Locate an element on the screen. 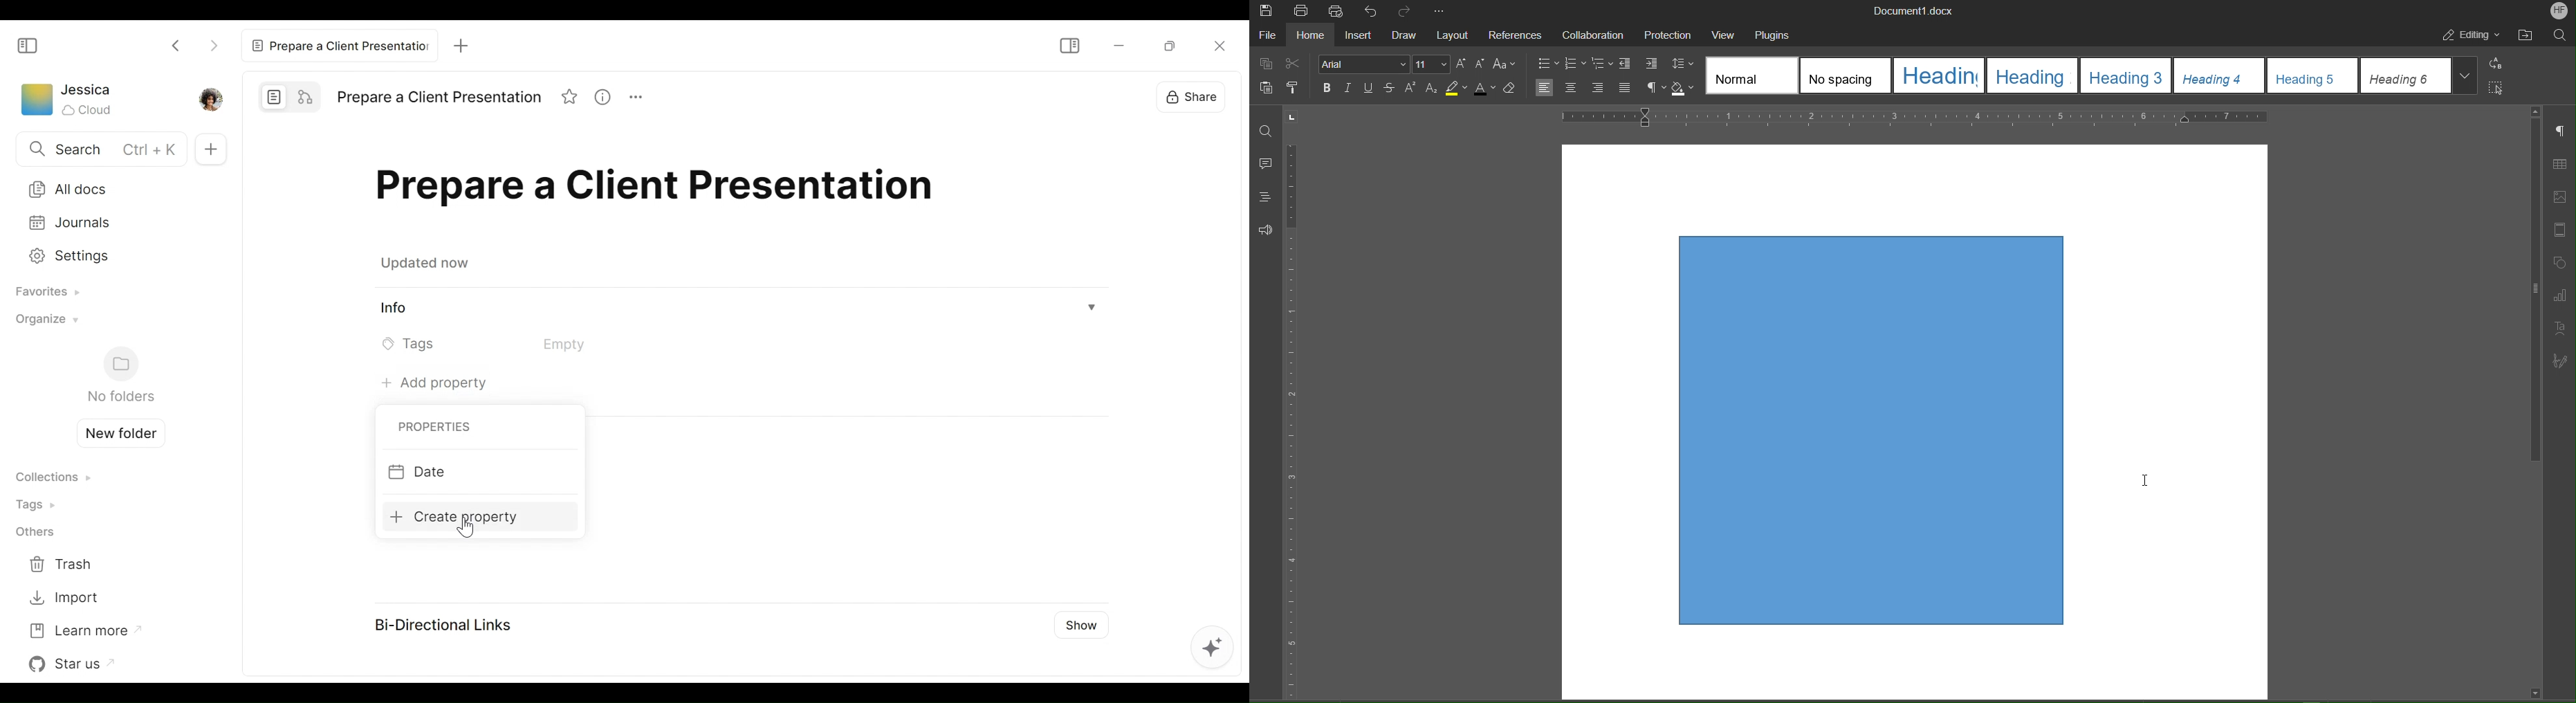  Bullet List is located at coordinates (1547, 62).